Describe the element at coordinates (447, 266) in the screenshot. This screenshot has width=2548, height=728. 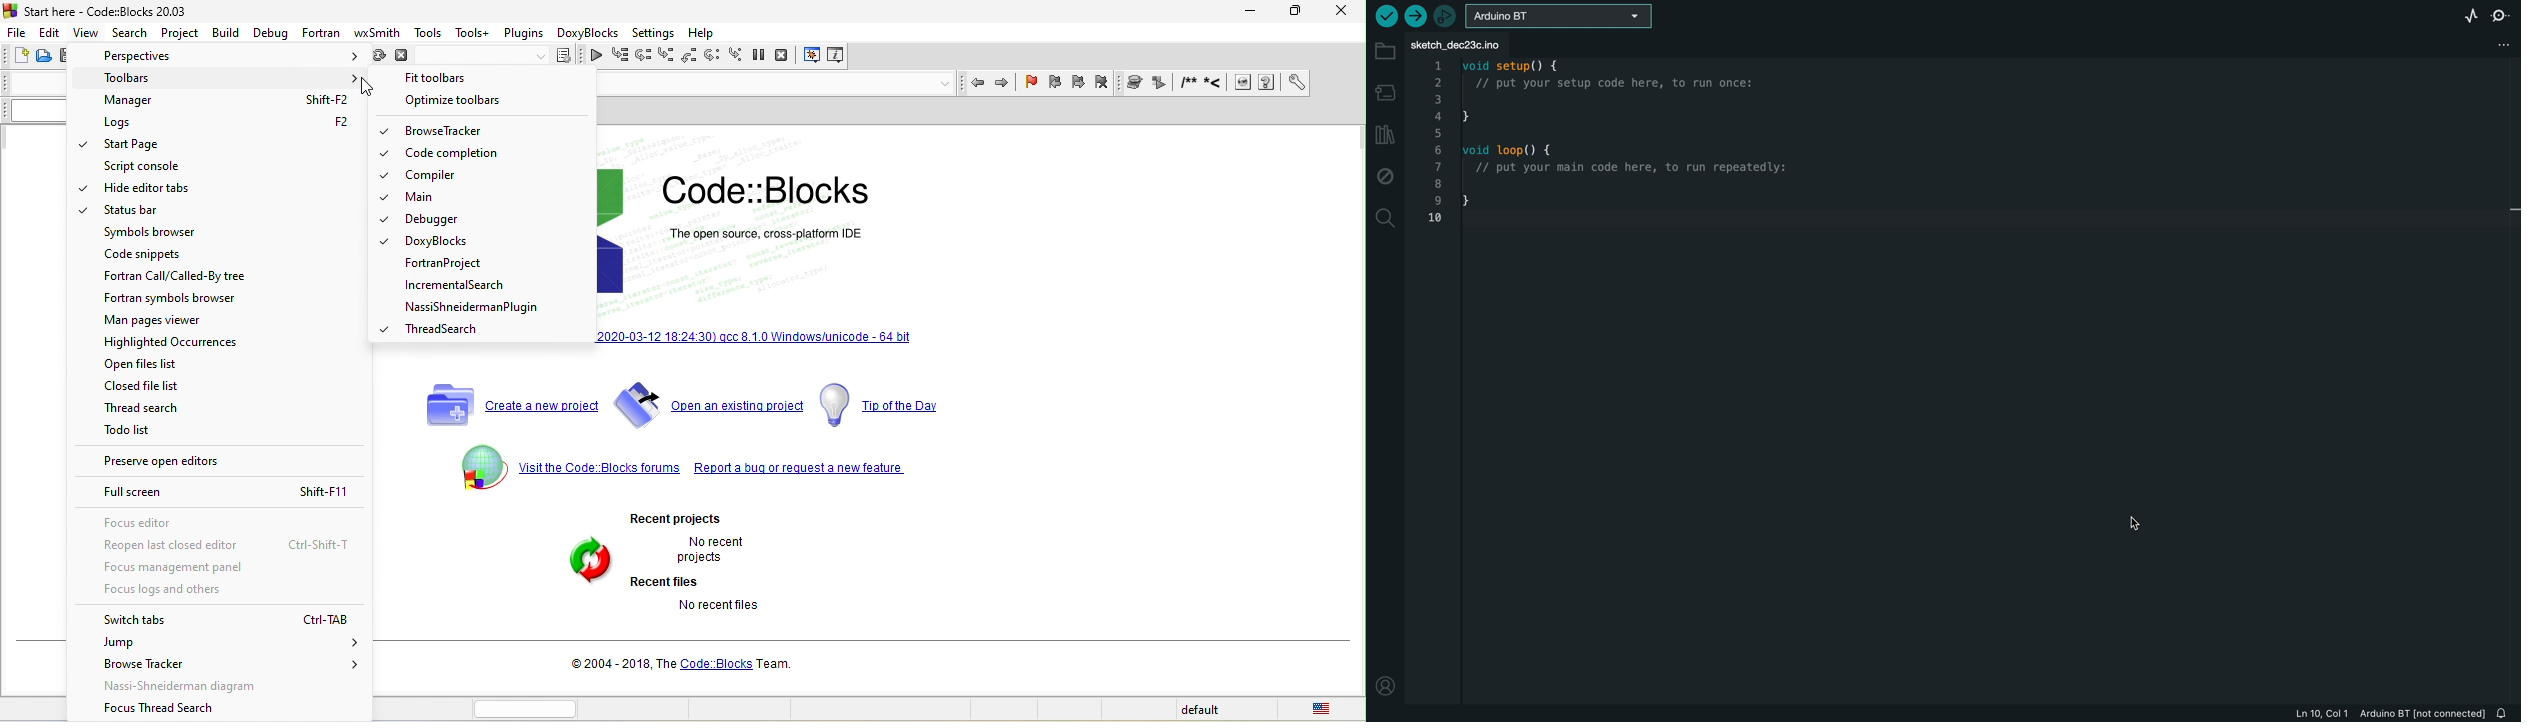
I see `fortran project` at that location.